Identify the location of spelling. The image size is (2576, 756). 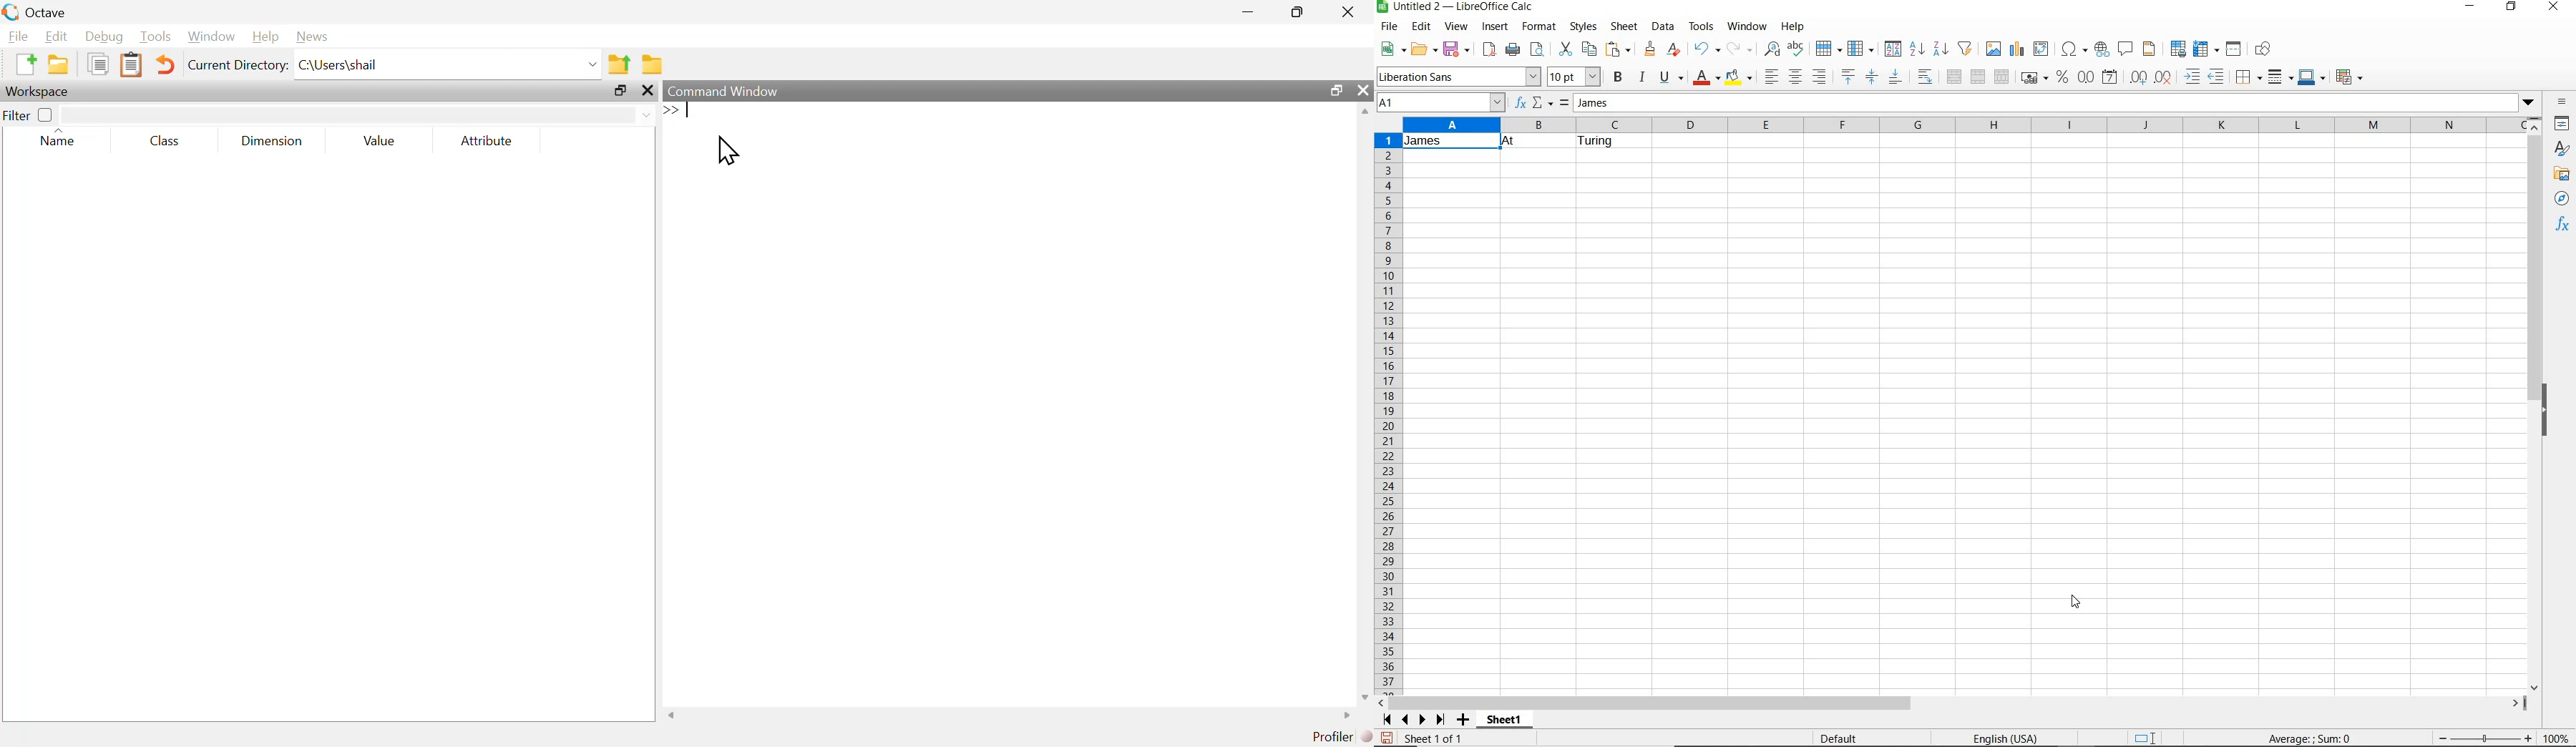
(1795, 49).